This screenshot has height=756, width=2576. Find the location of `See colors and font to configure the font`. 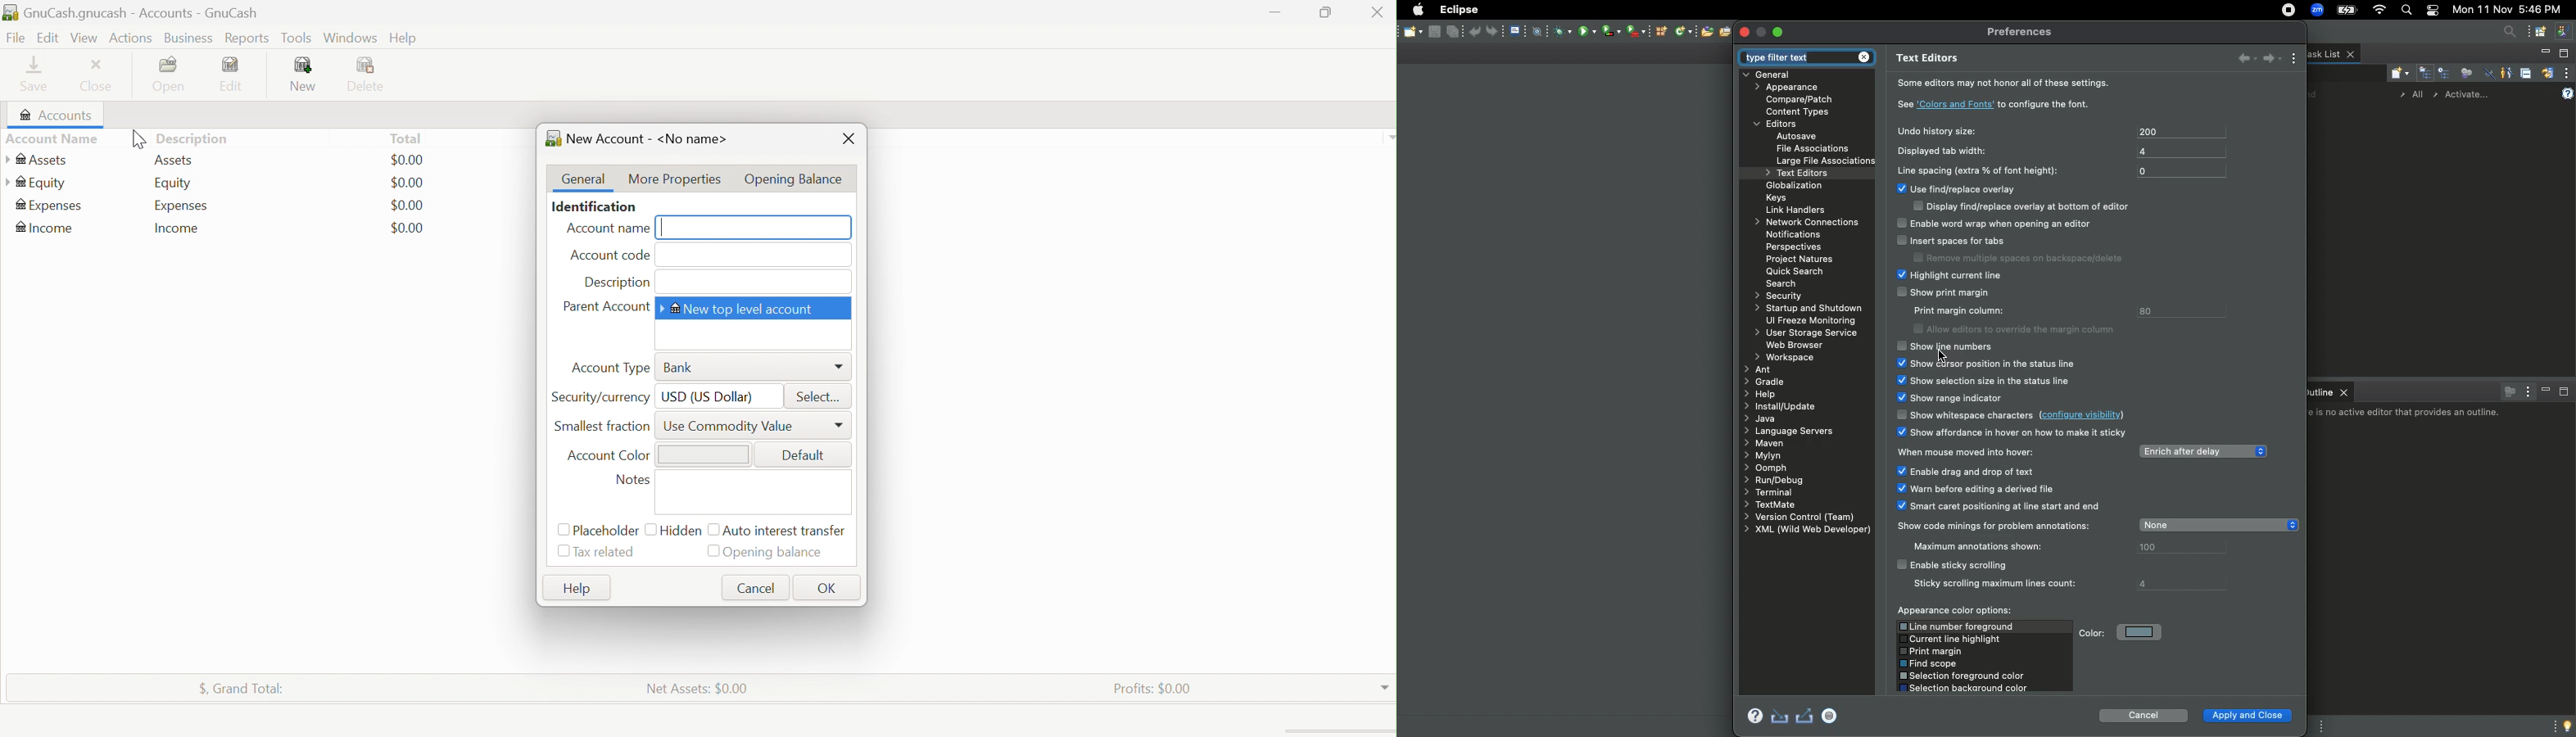

See colors and font to configure the font is located at coordinates (1995, 104).